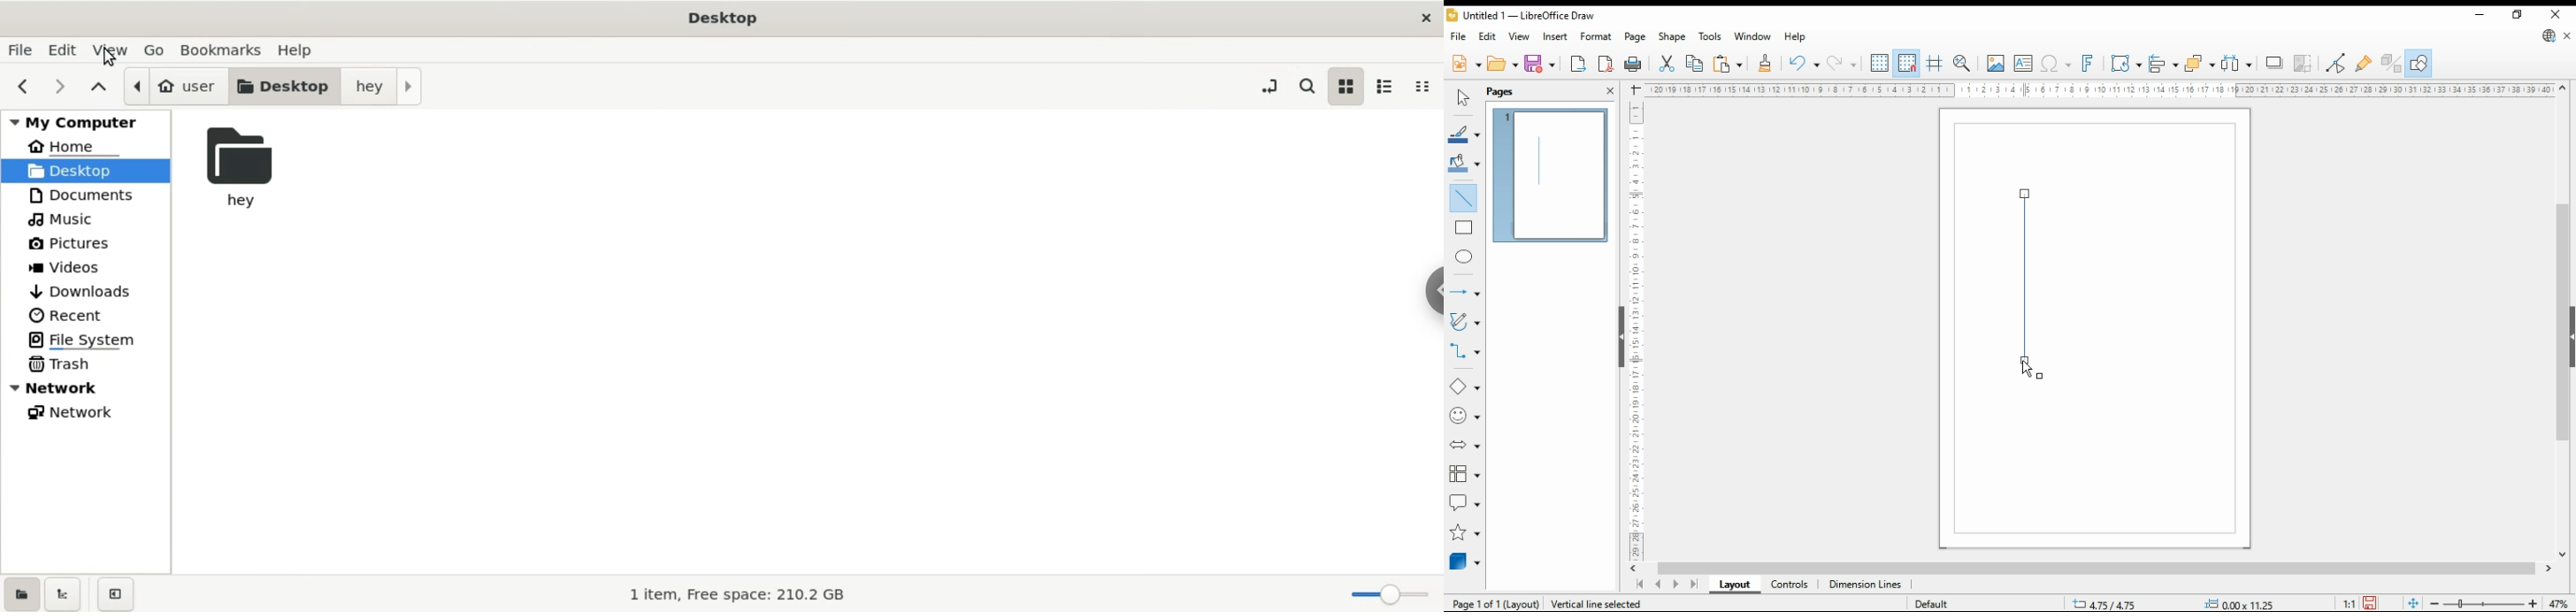  I want to click on zoom factor, so click(2560, 604).